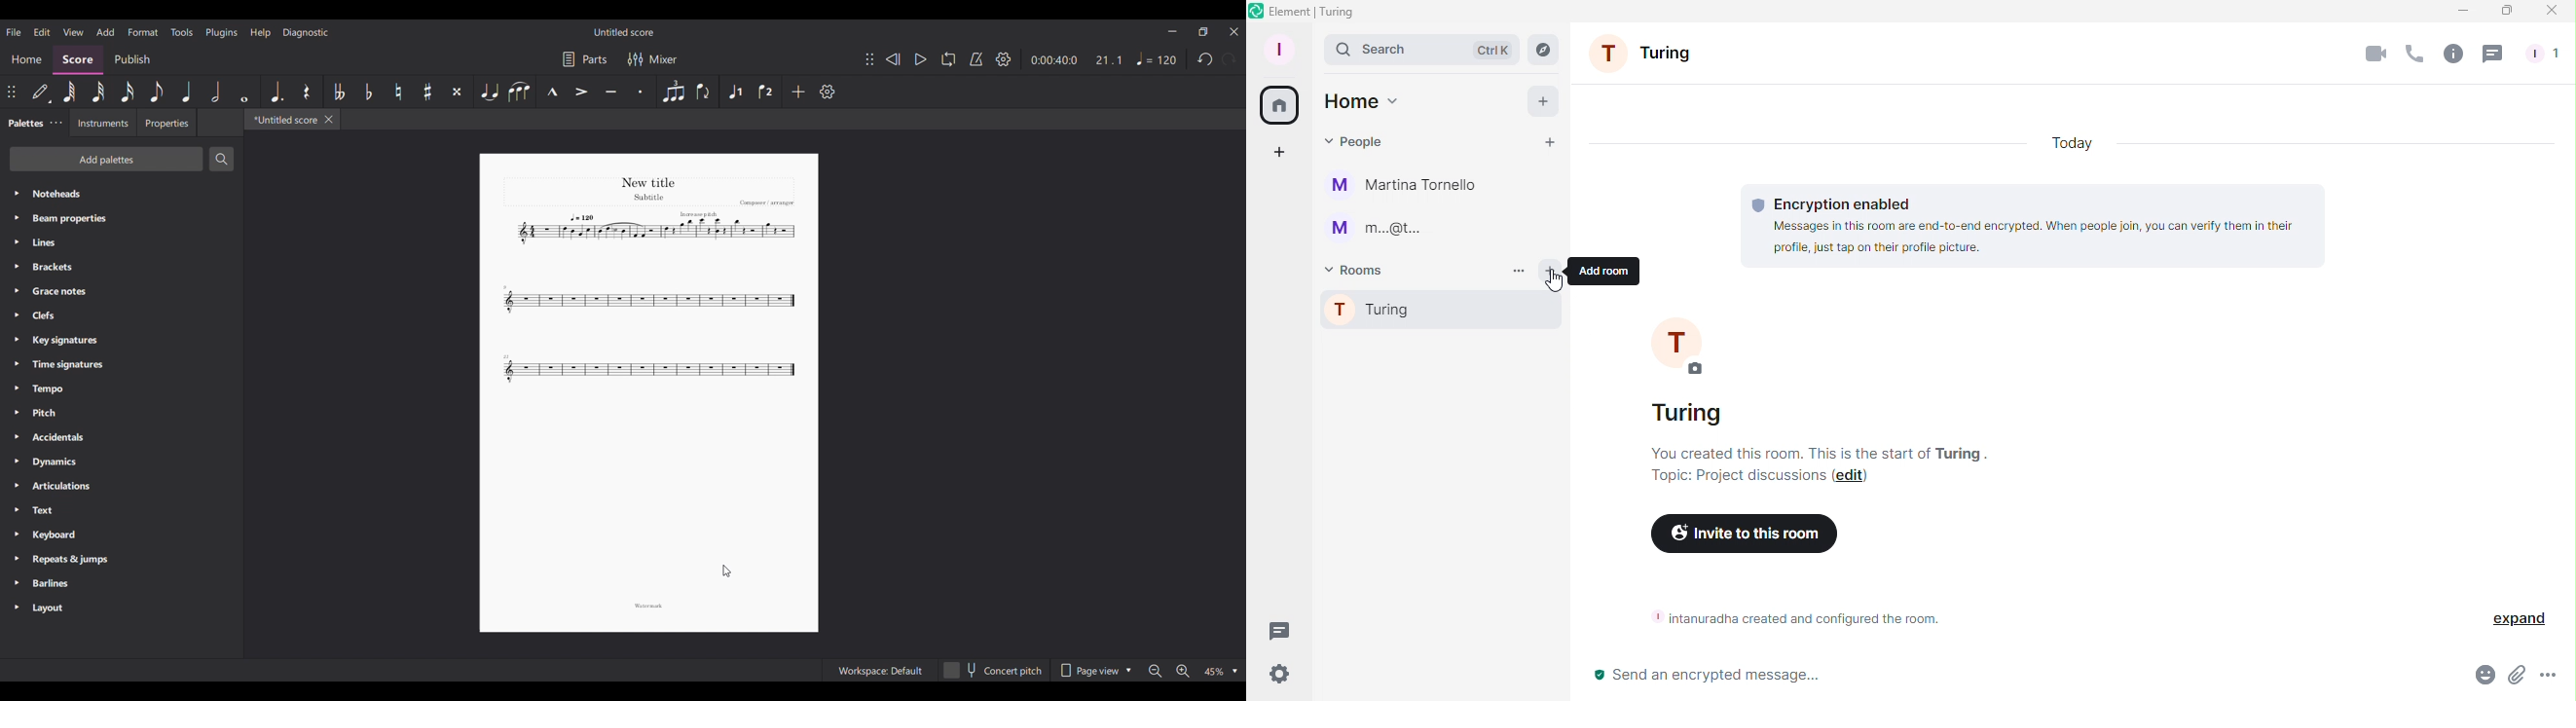 This screenshot has height=728, width=2576. Describe the element at coordinates (1173, 31) in the screenshot. I see `Minimize` at that location.